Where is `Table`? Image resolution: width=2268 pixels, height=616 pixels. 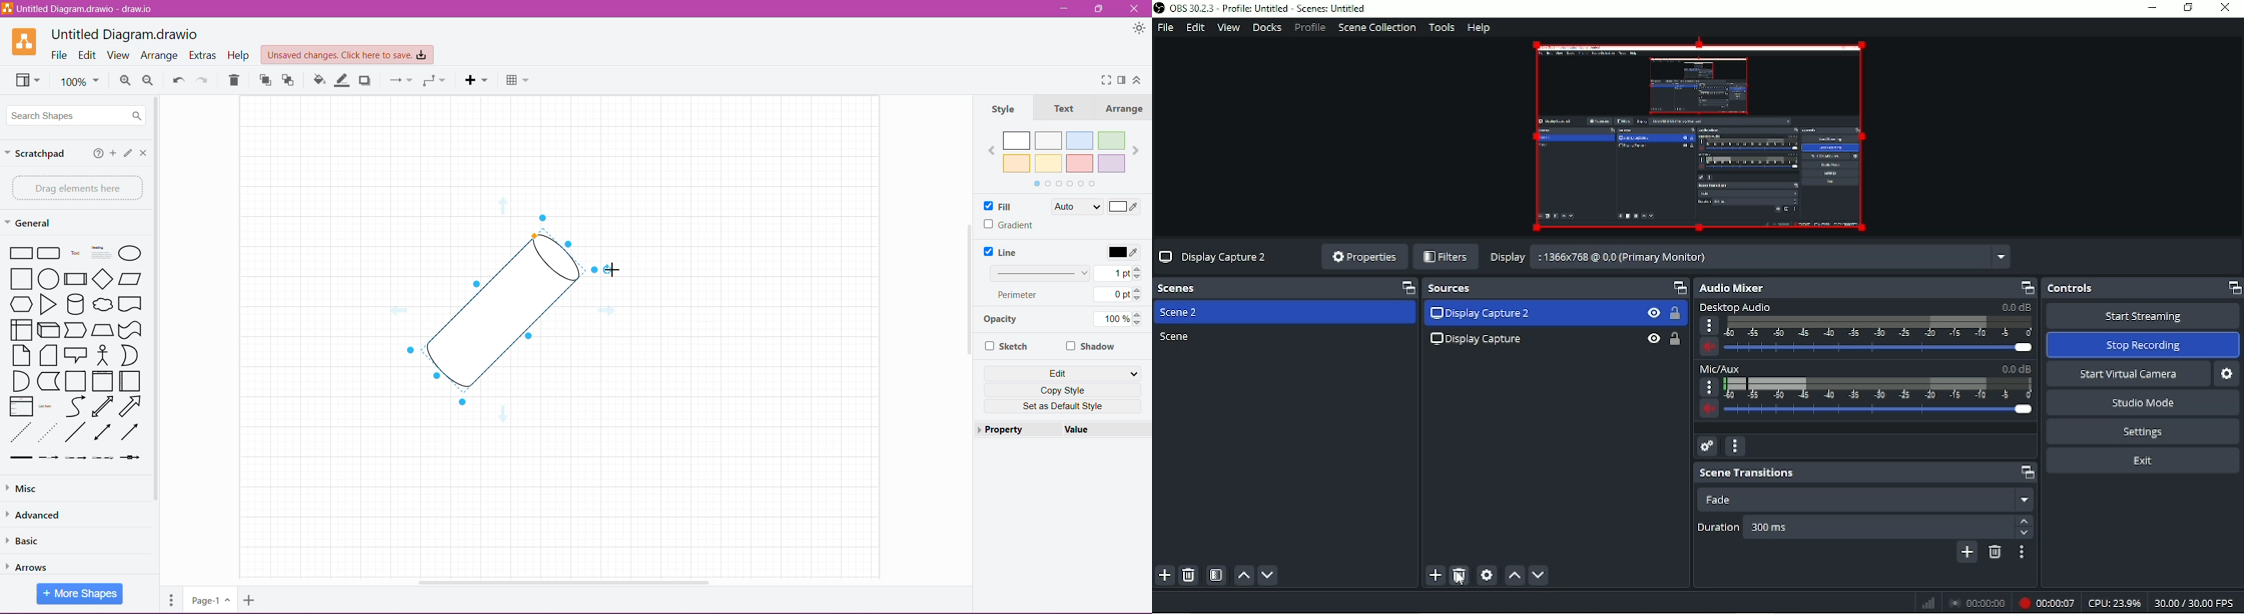
Table is located at coordinates (518, 81).